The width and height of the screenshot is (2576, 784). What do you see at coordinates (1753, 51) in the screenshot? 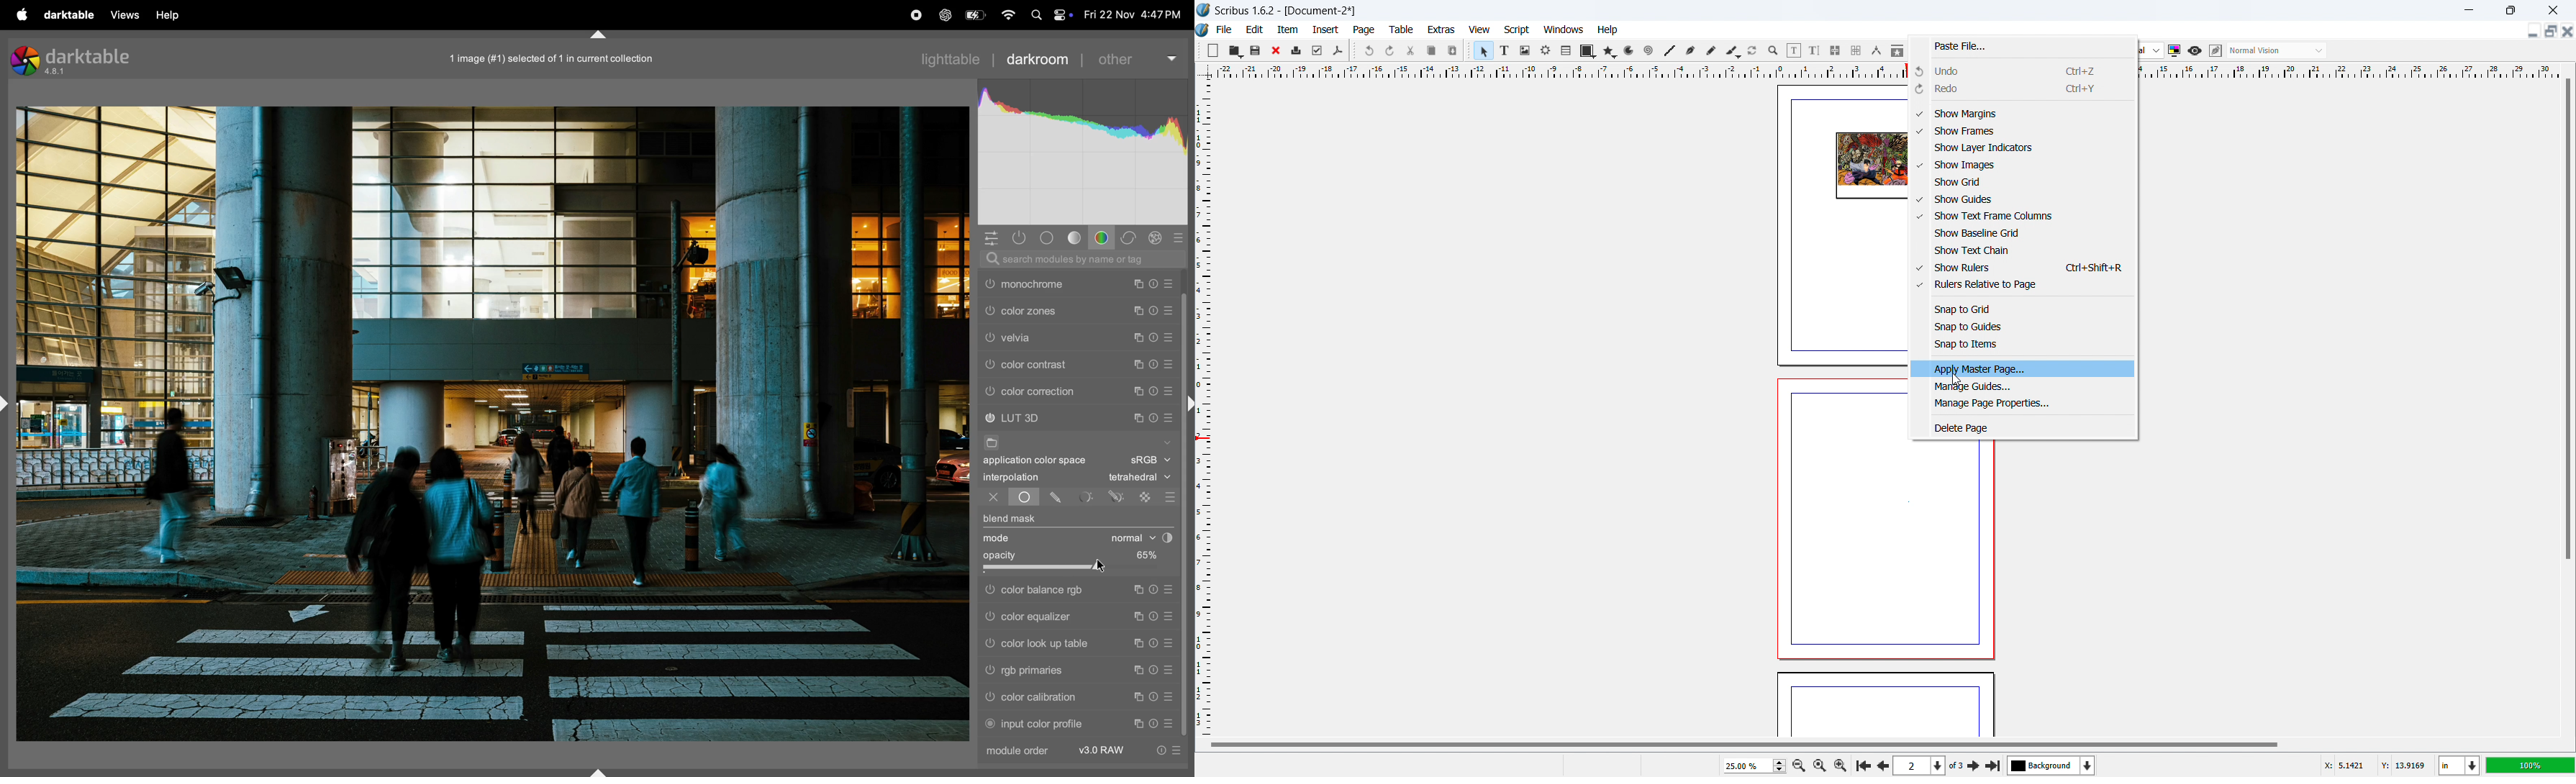
I see `rotate item` at bounding box center [1753, 51].